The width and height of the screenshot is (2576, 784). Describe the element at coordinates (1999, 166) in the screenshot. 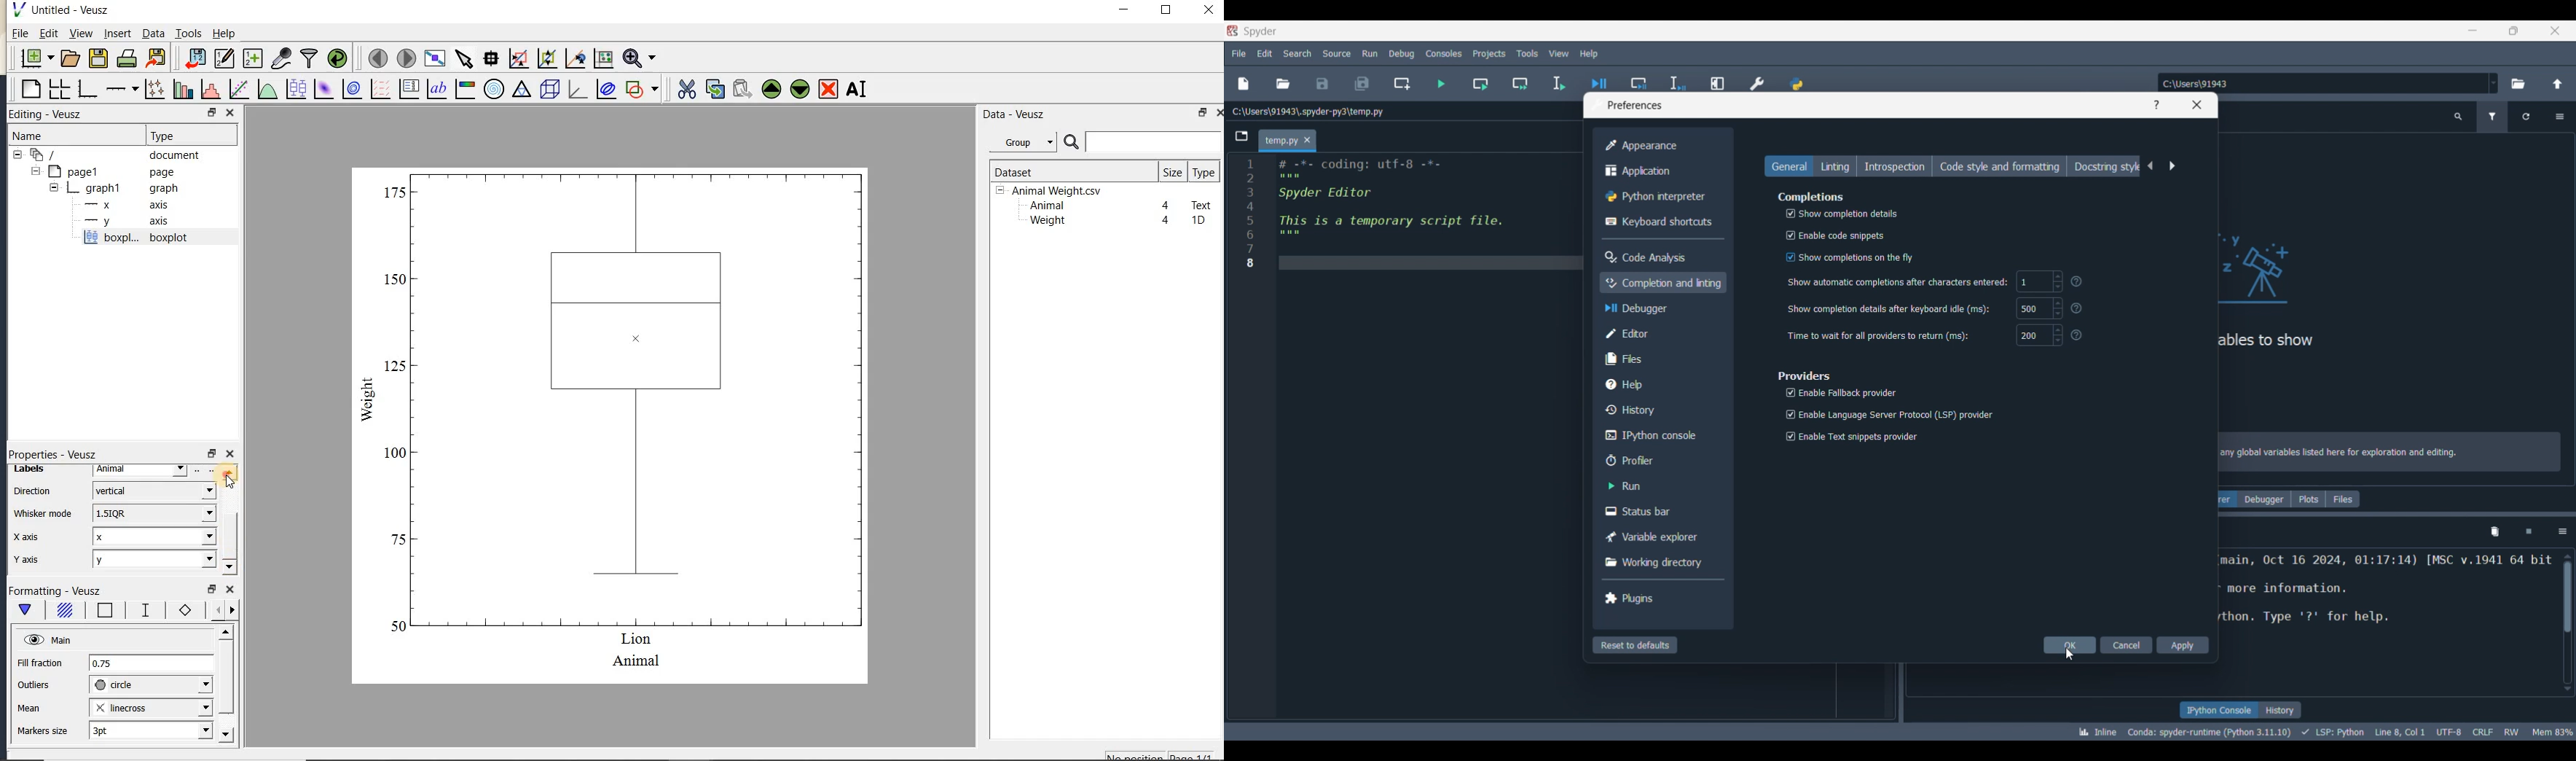

I see `Code style and formatting` at that location.